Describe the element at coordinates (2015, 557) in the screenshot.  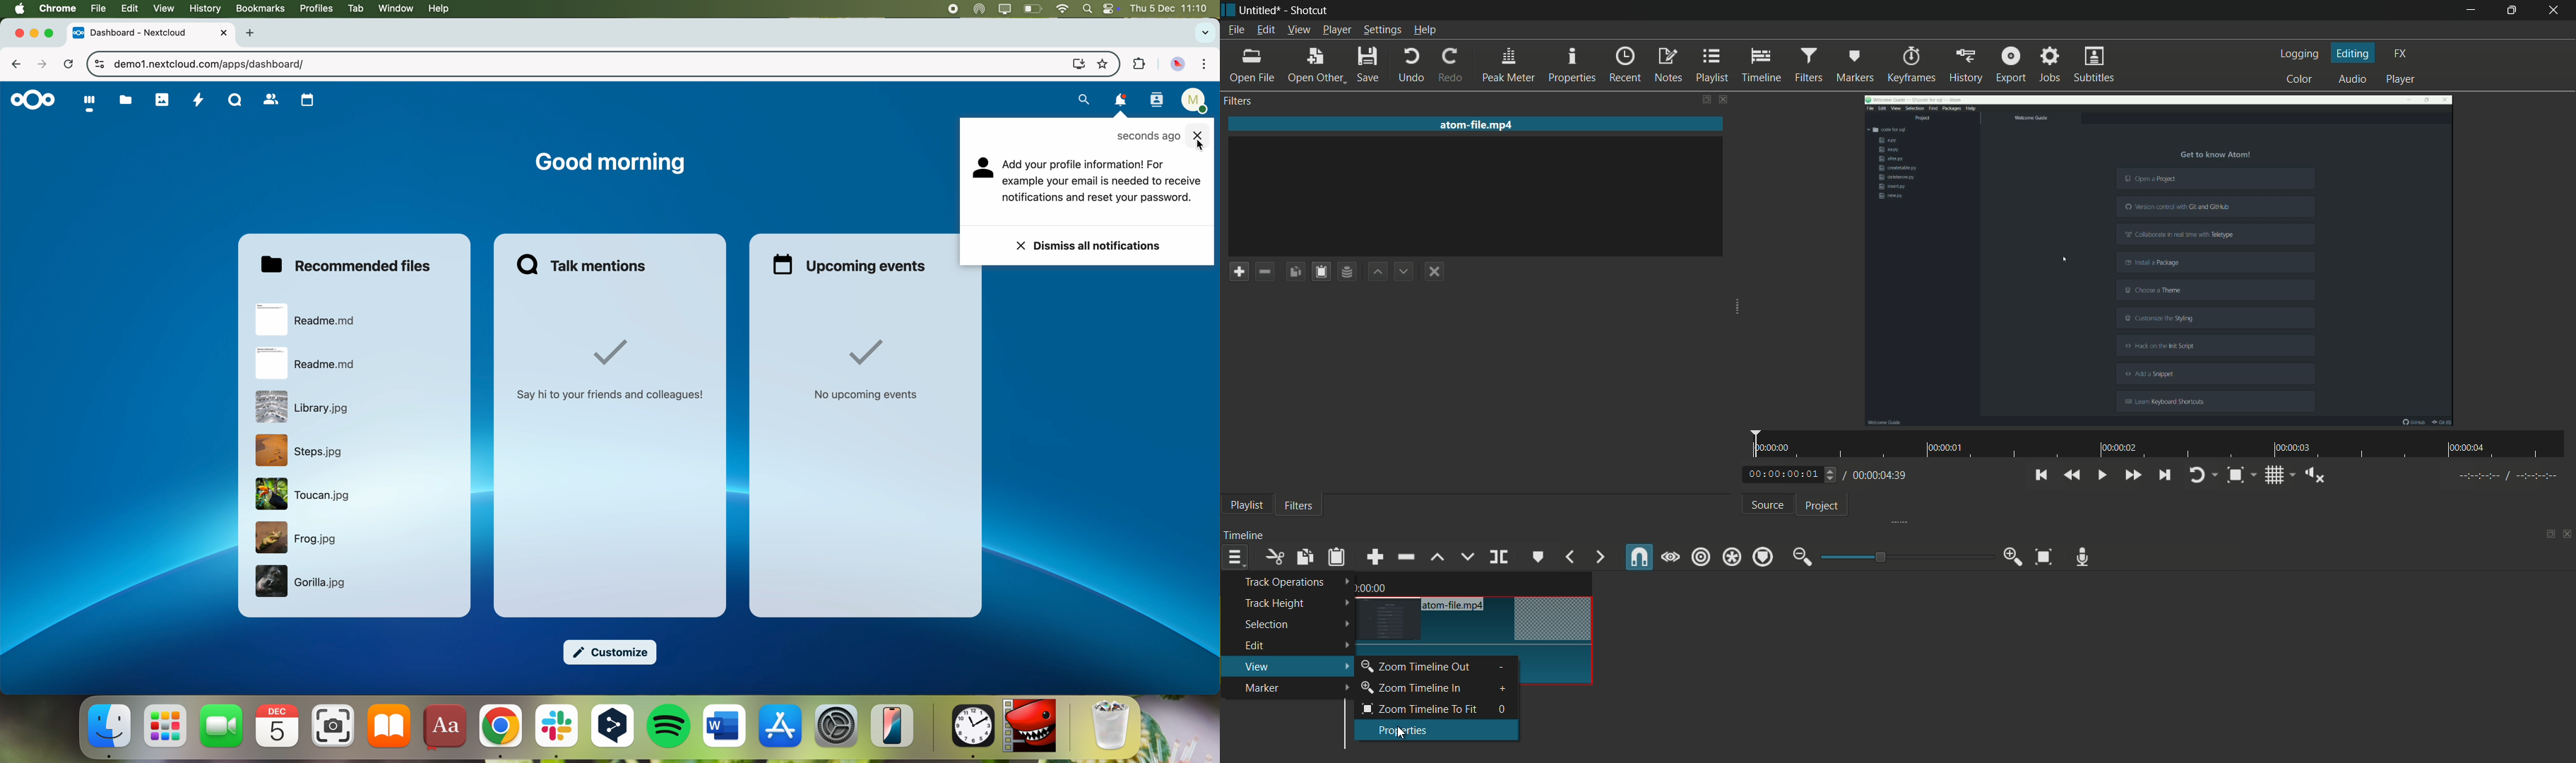
I see `zoom in` at that location.